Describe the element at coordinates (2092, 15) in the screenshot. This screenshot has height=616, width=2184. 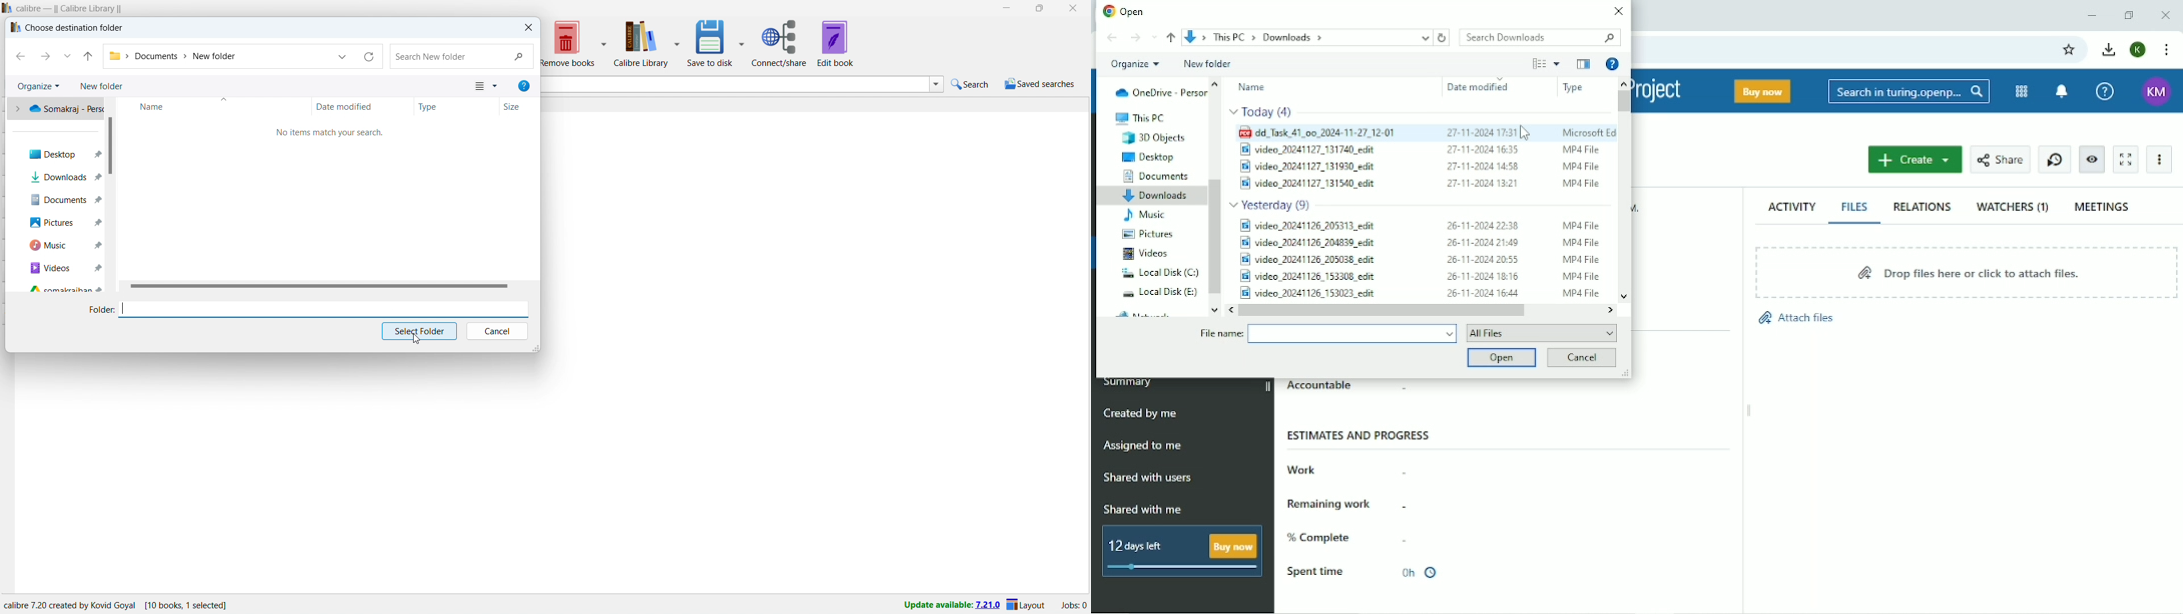
I see `Minimize` at that location.